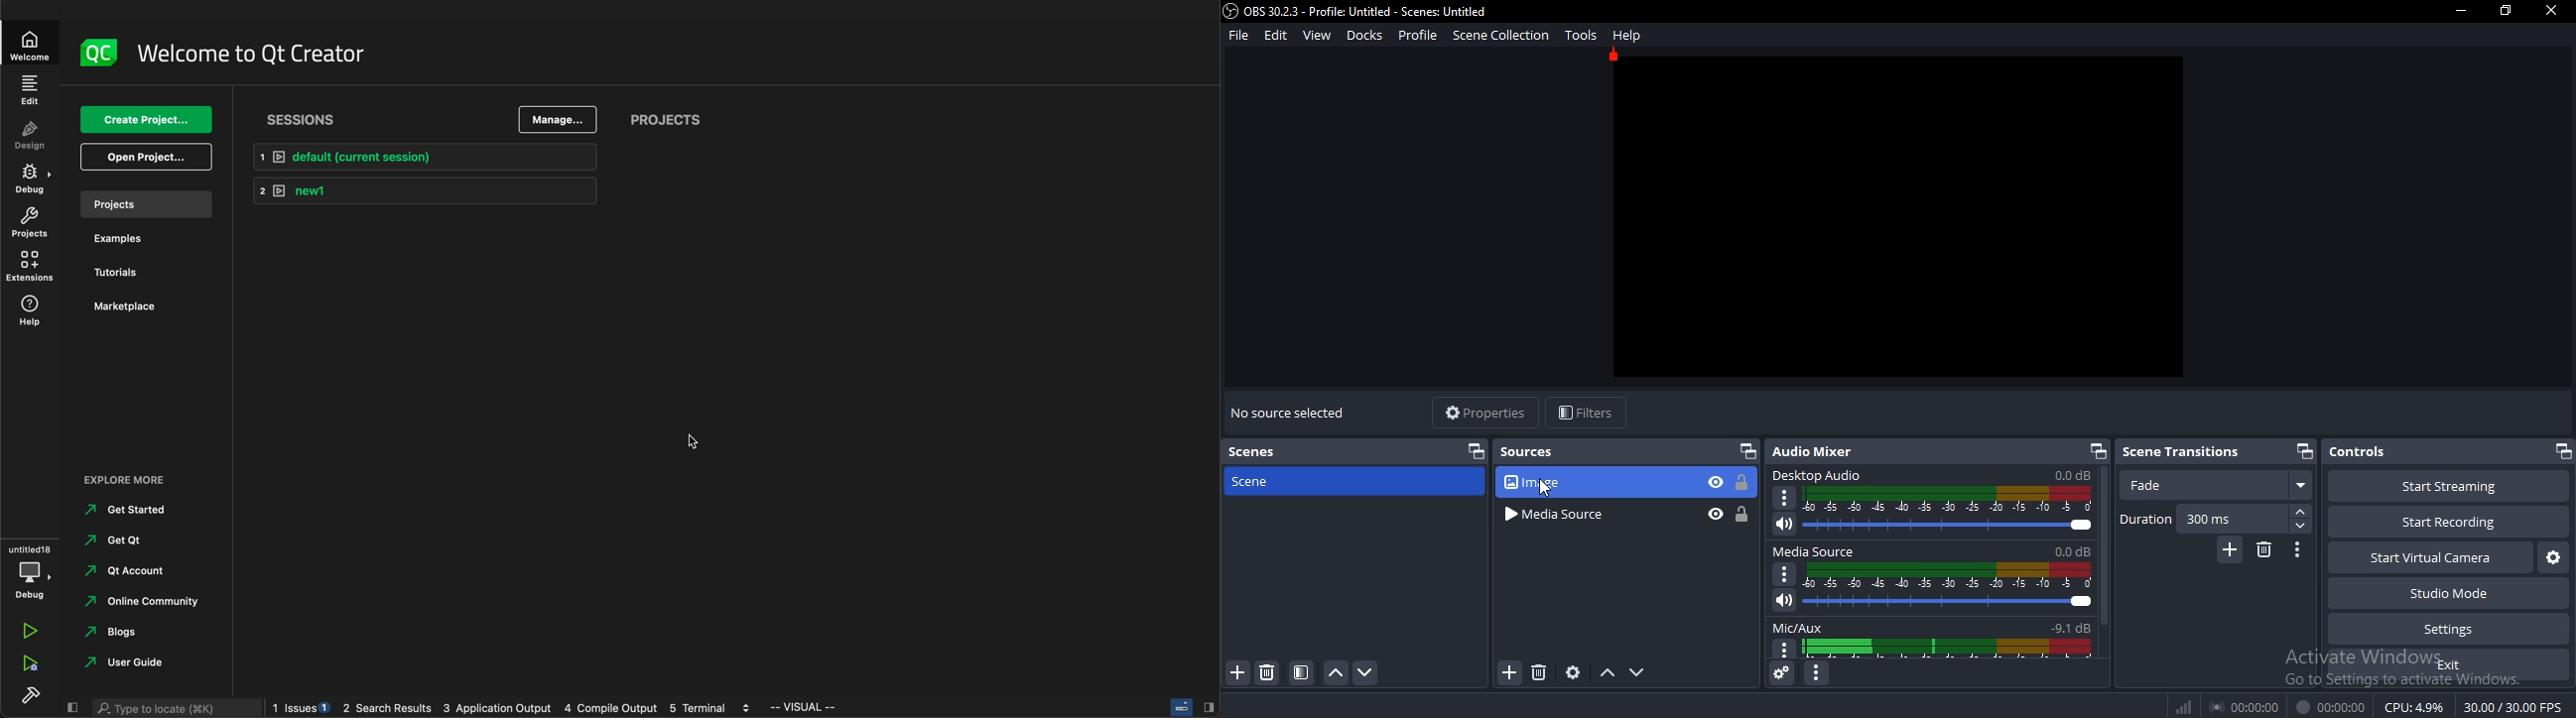 Image resolution: width=2576 pixels, height=728 pixels. What do you see at coordinates (1275, 35) in the screenshot?
I see `edit` at bounding box center [1275, 35].